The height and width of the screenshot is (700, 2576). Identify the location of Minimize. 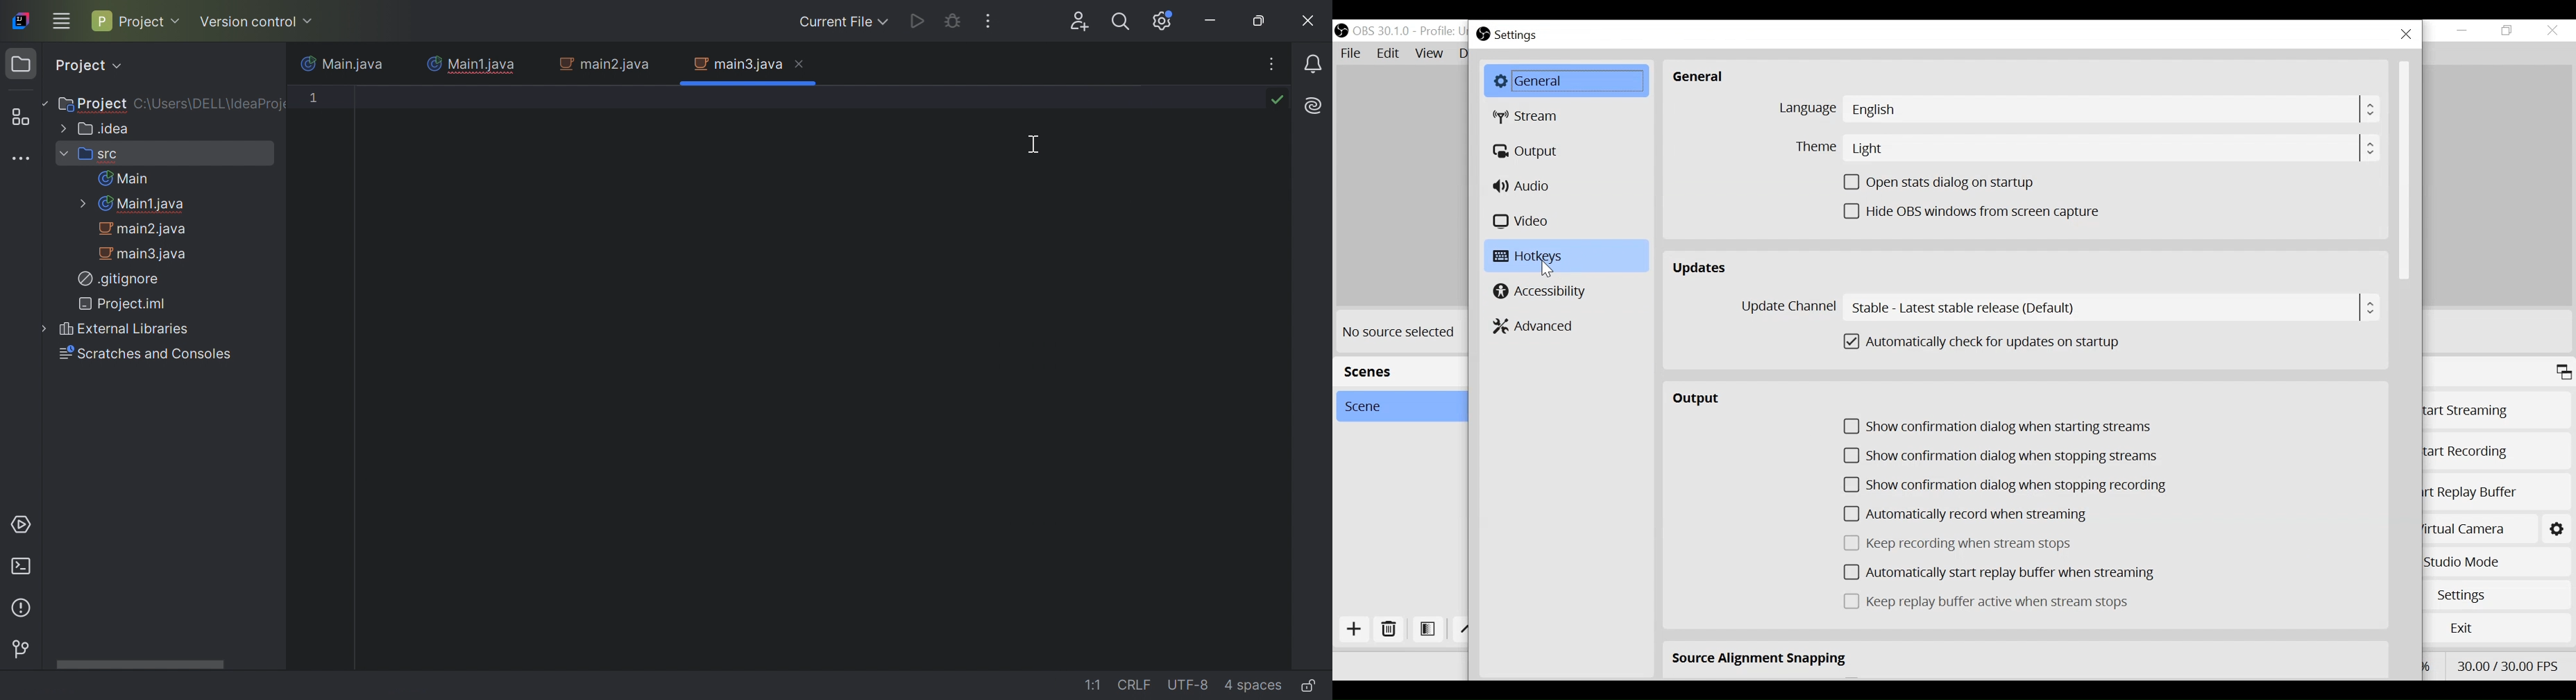
(2463, 30).